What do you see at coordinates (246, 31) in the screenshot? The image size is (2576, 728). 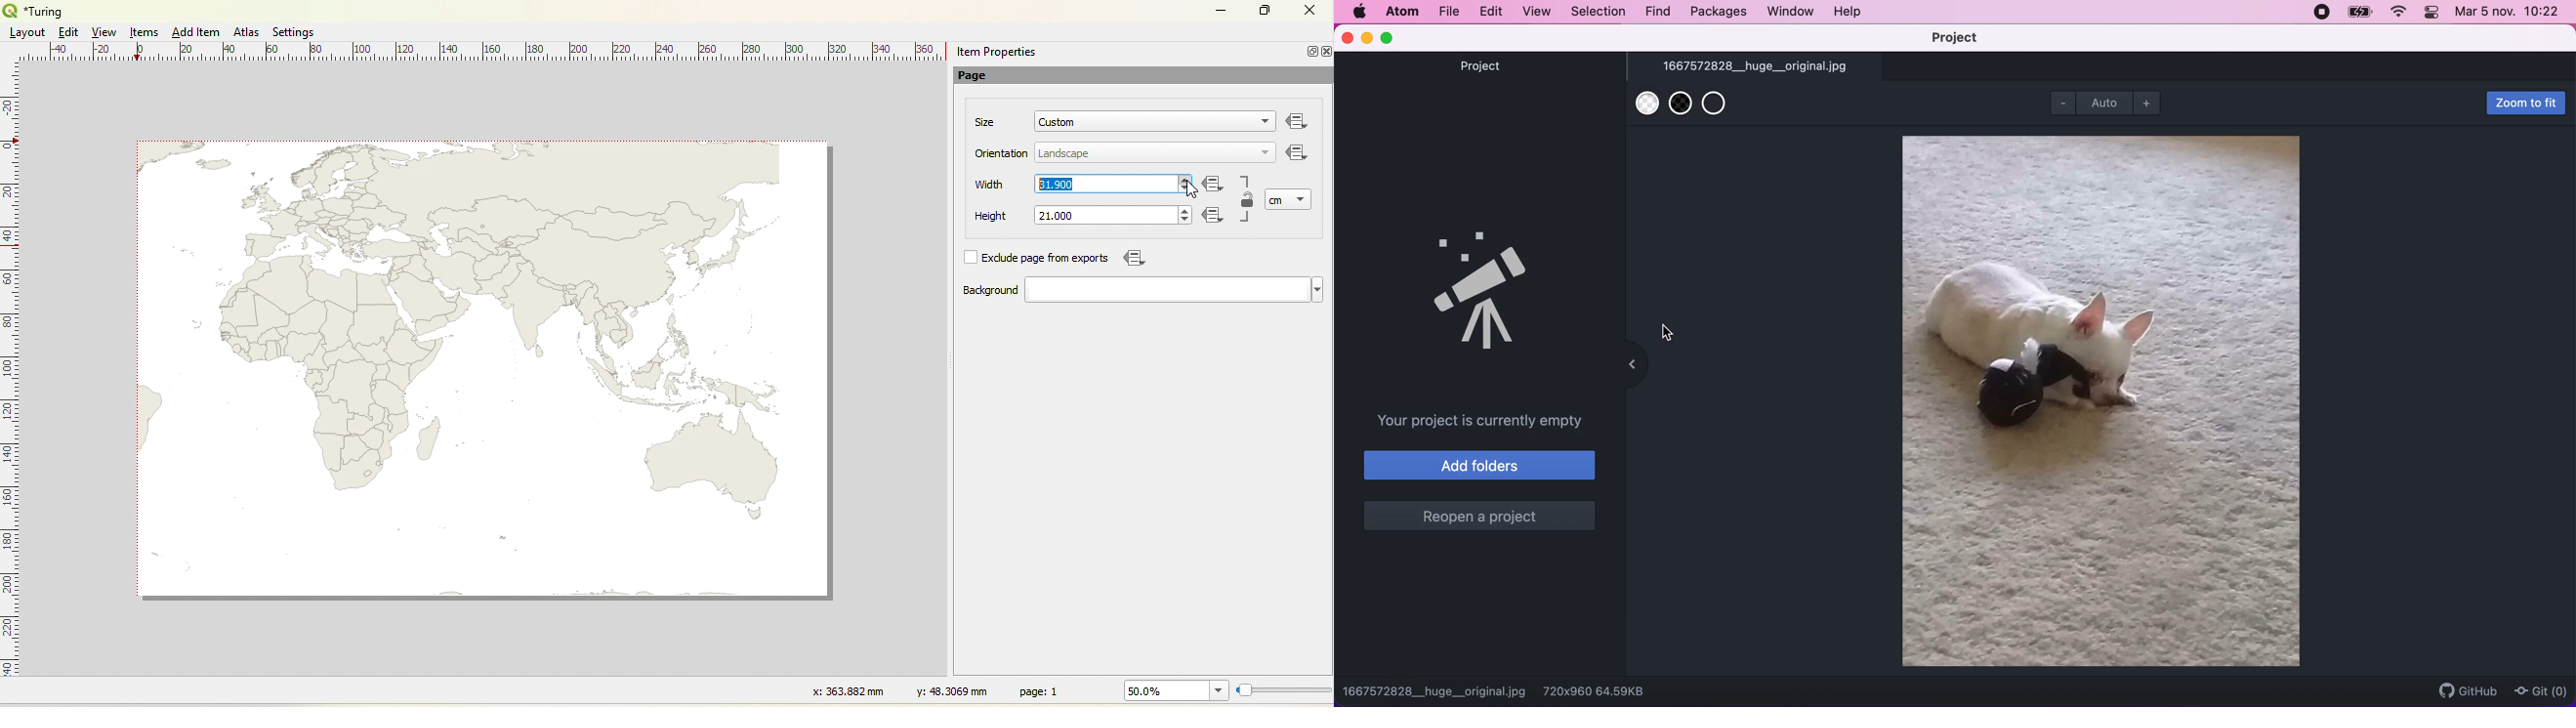 I see `Atlas` at bounding box center [246, 31].